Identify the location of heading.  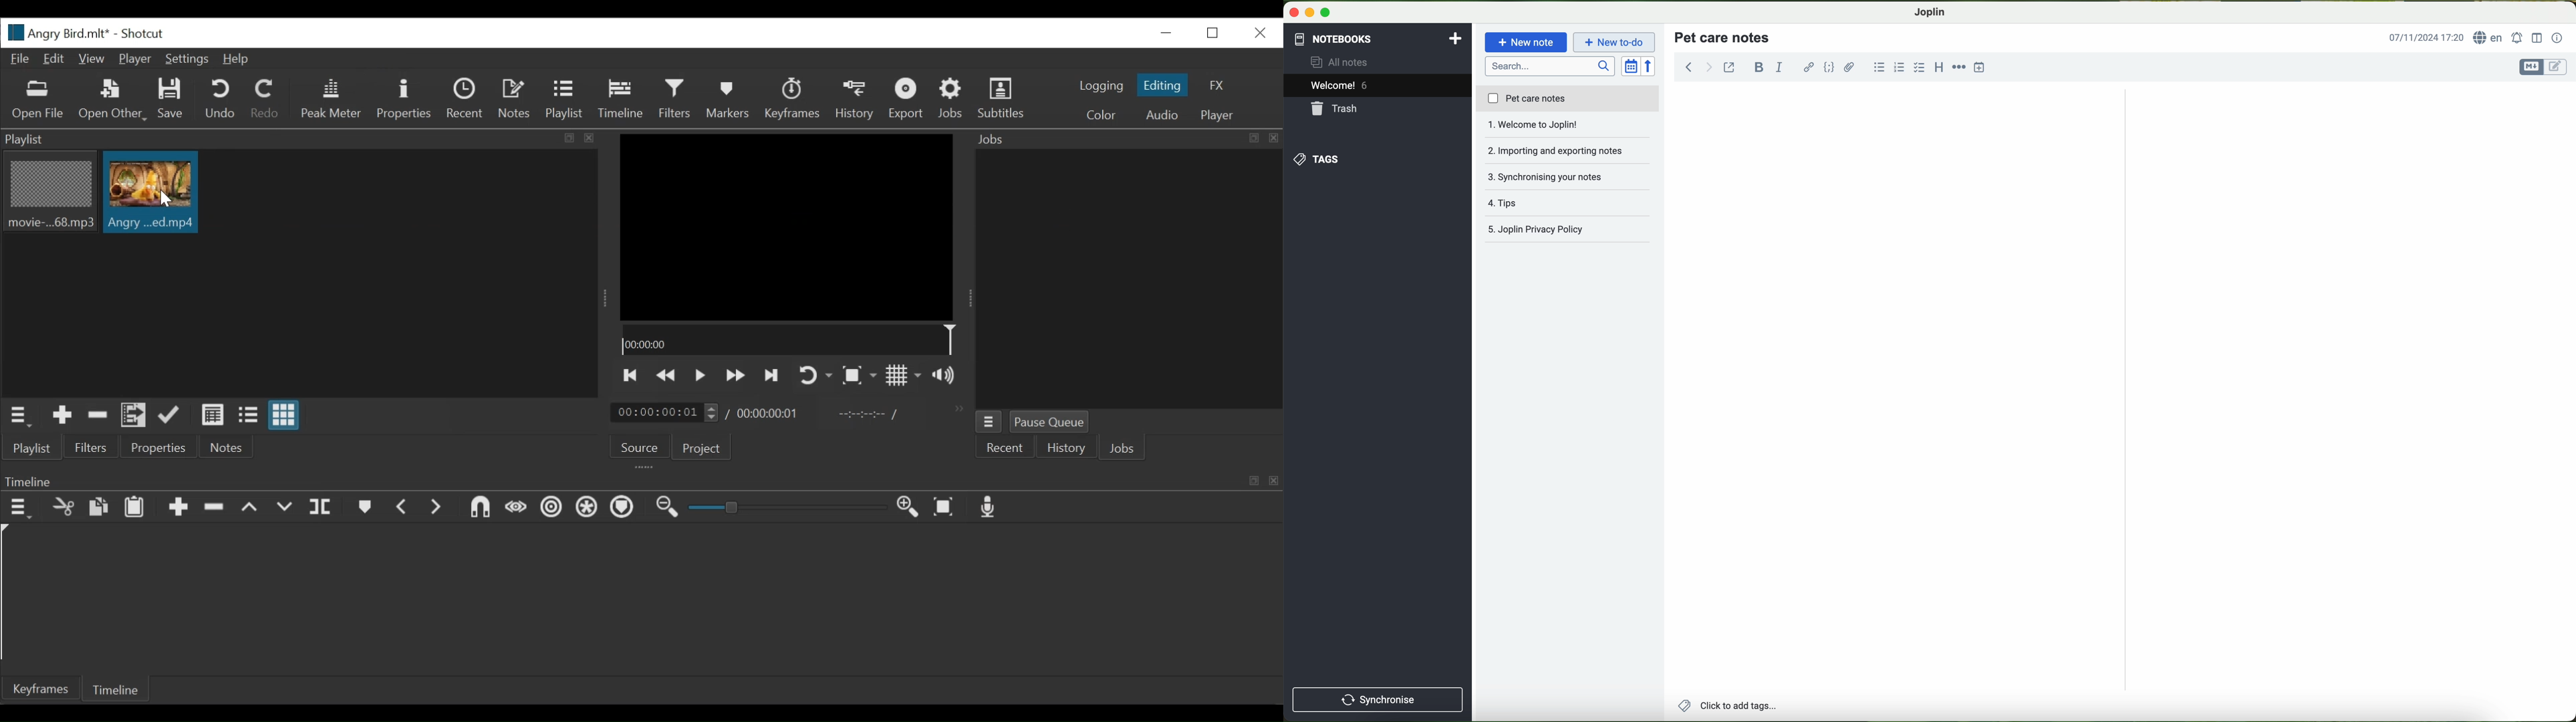
(1940, 67).